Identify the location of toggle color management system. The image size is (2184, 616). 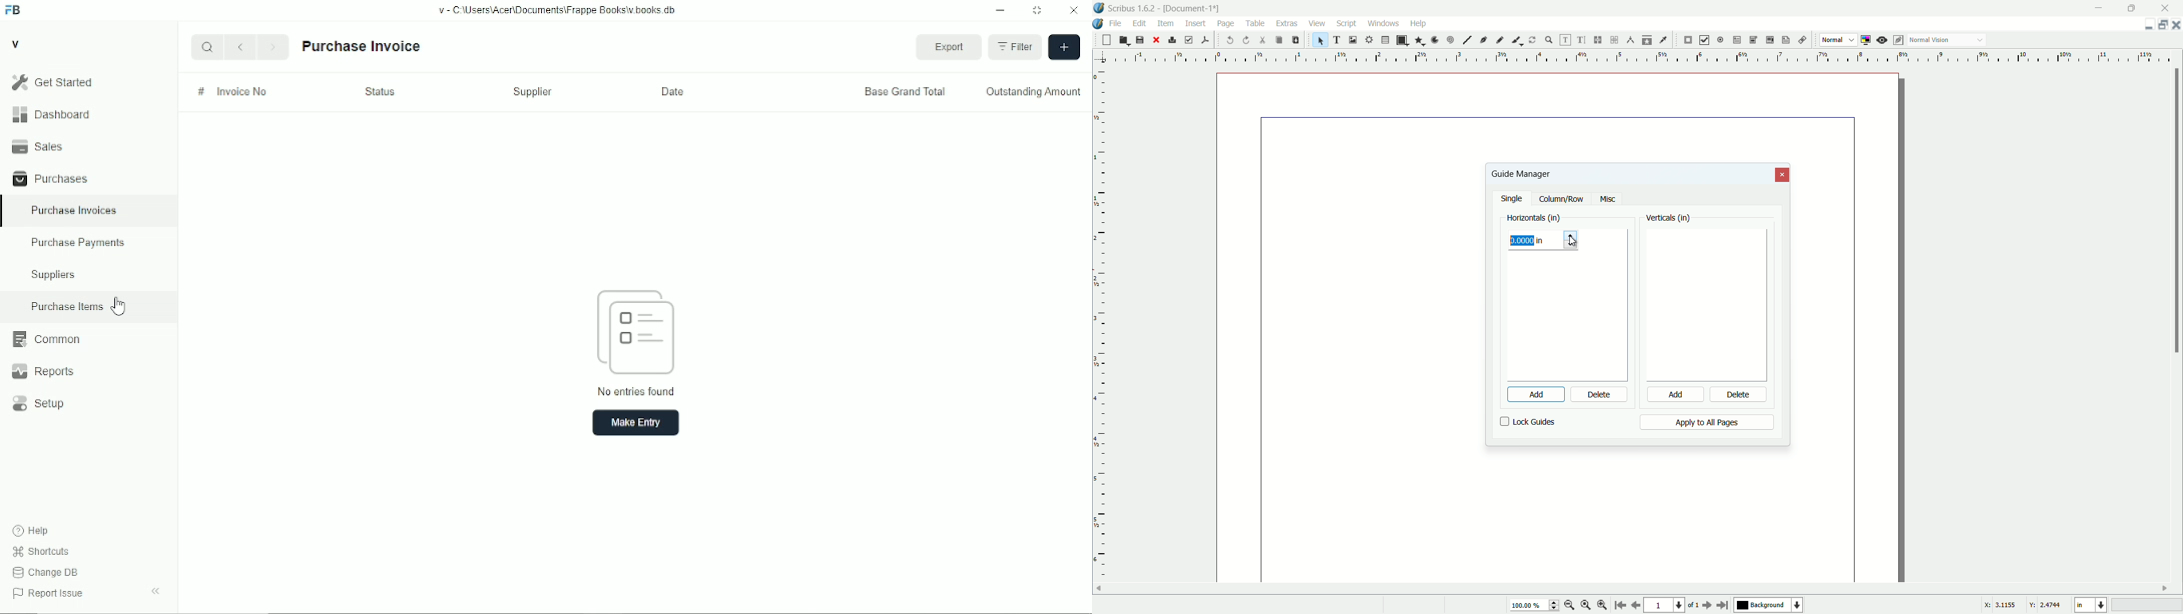
(1867, 40).